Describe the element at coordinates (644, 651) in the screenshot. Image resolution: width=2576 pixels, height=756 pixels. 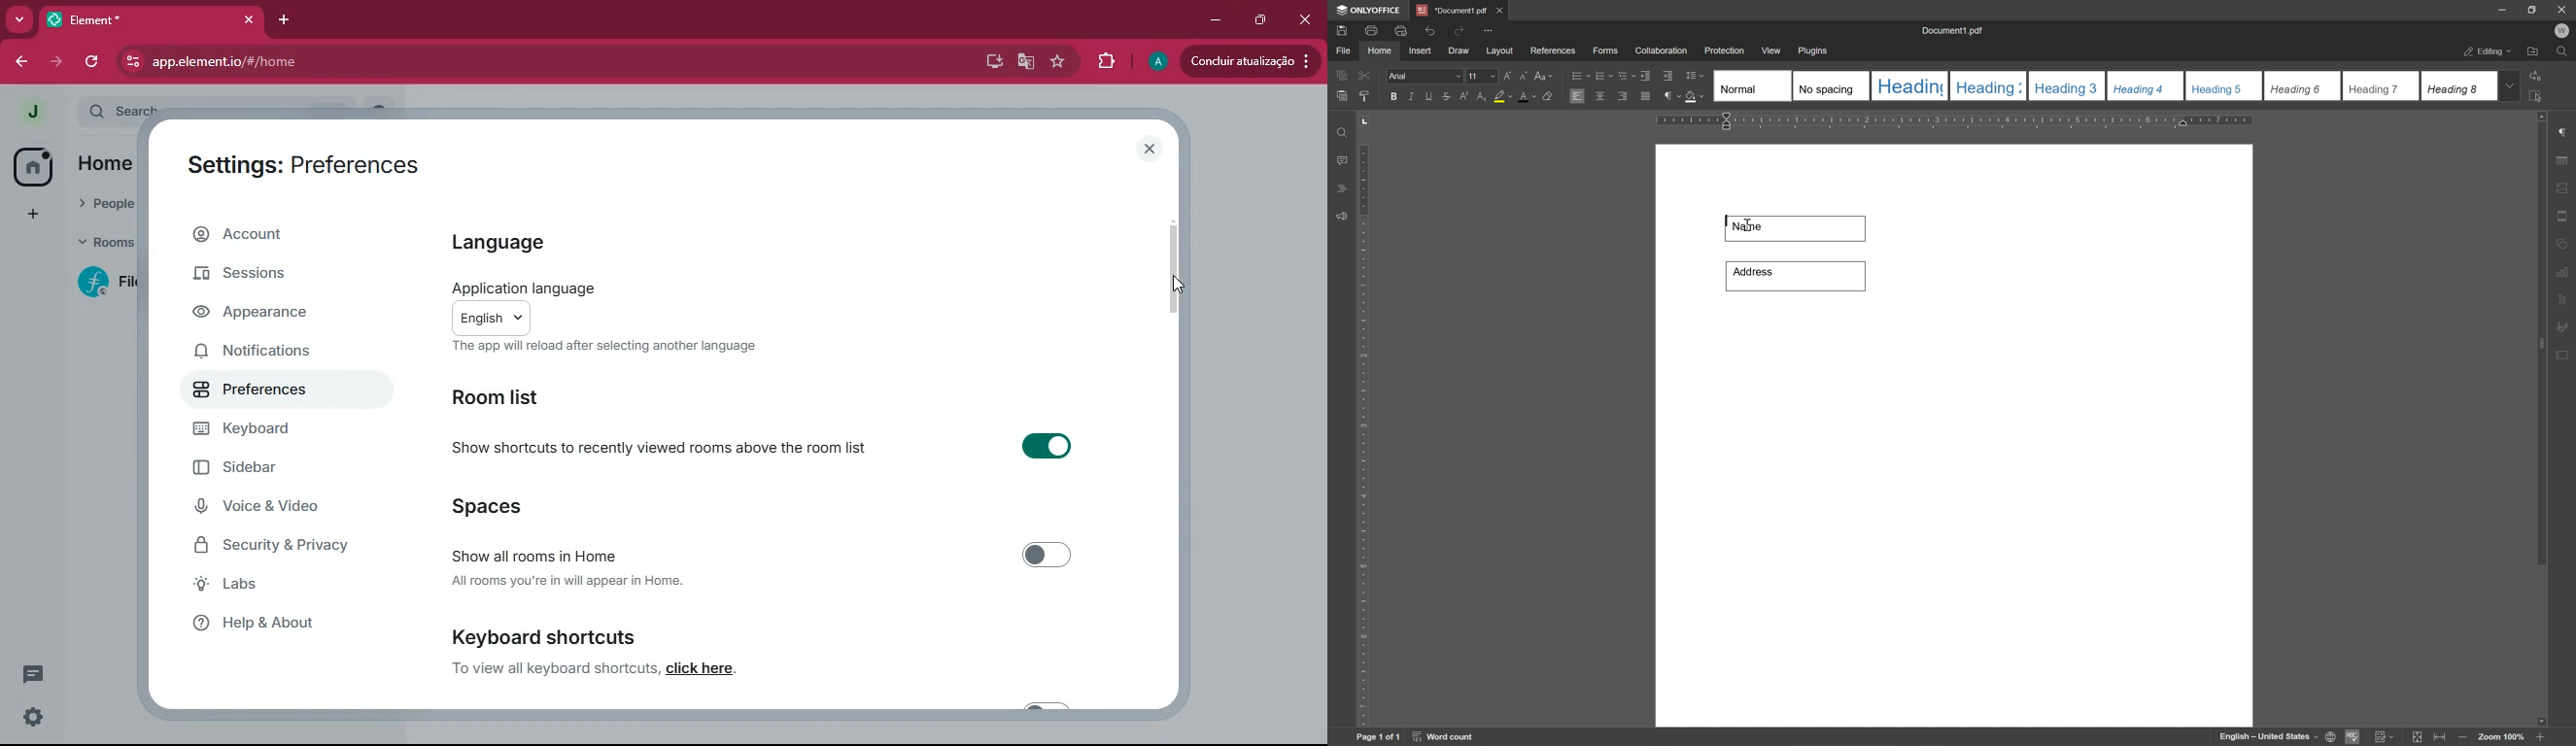
I see `keyboard shortcuts` at that location.